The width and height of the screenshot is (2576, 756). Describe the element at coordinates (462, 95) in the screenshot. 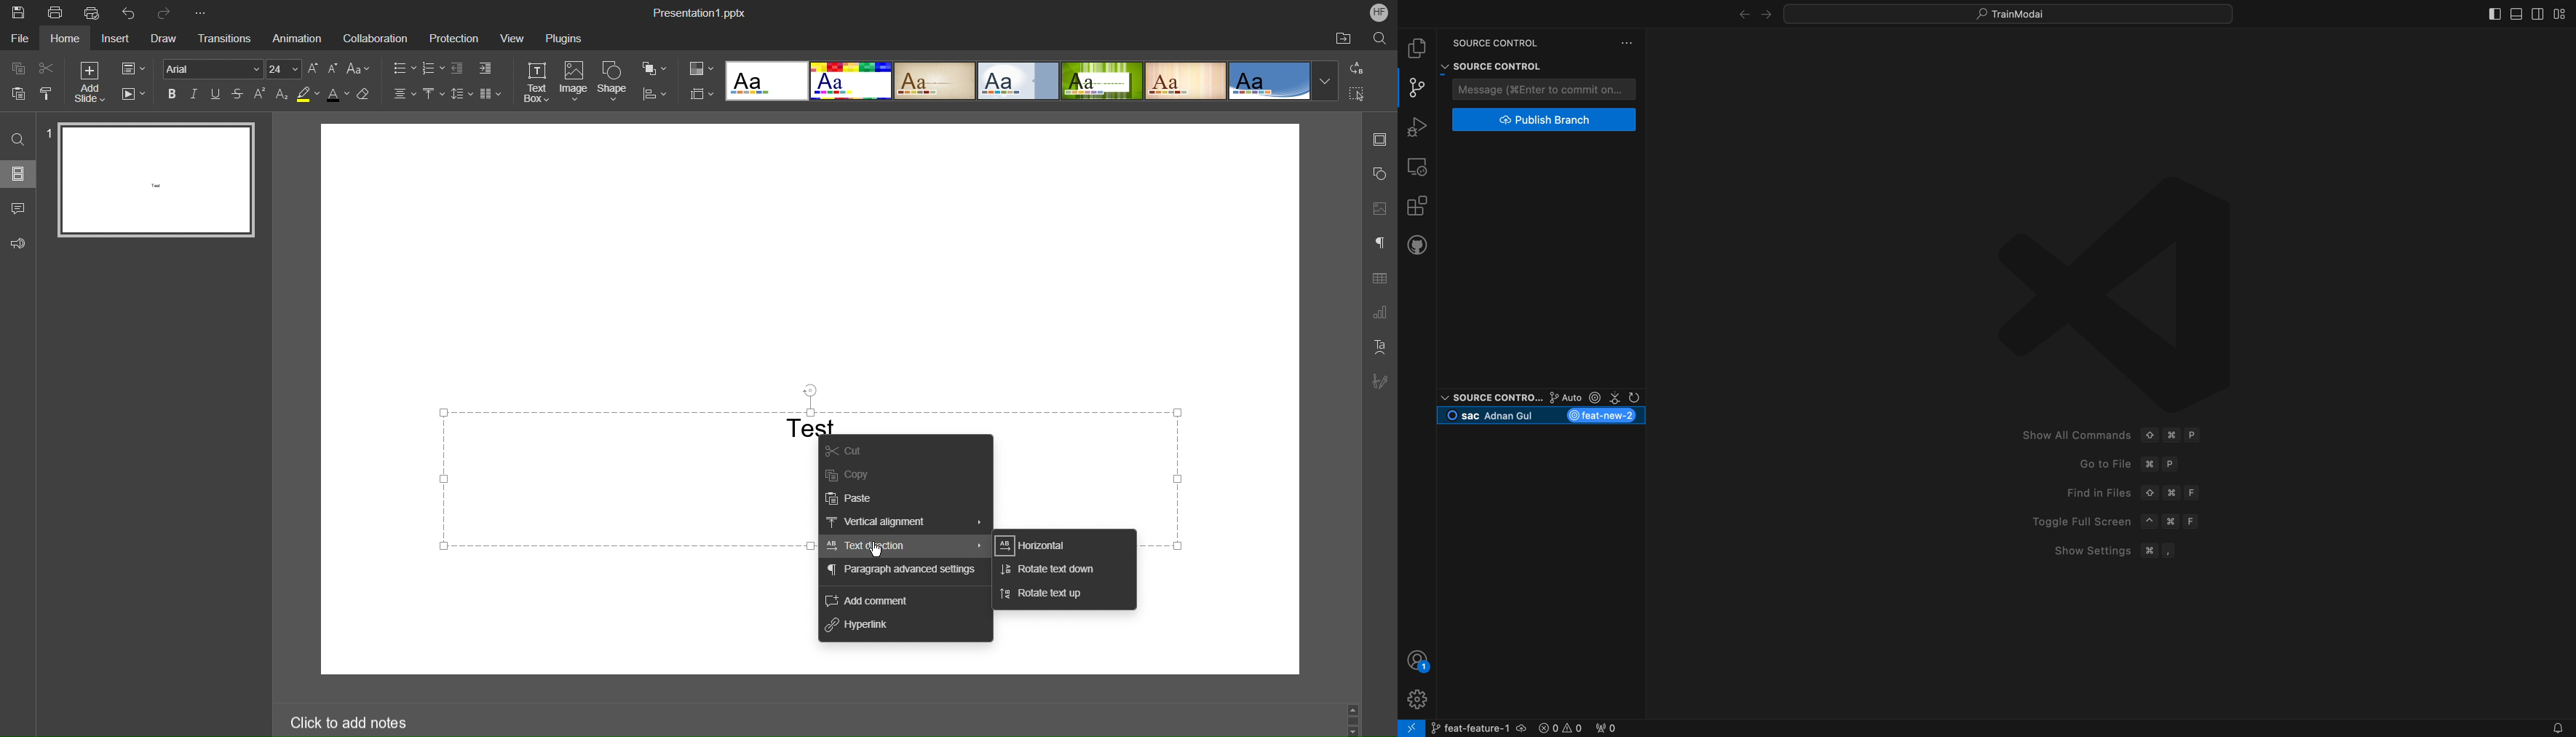

I see `Line Spacing` at that location.